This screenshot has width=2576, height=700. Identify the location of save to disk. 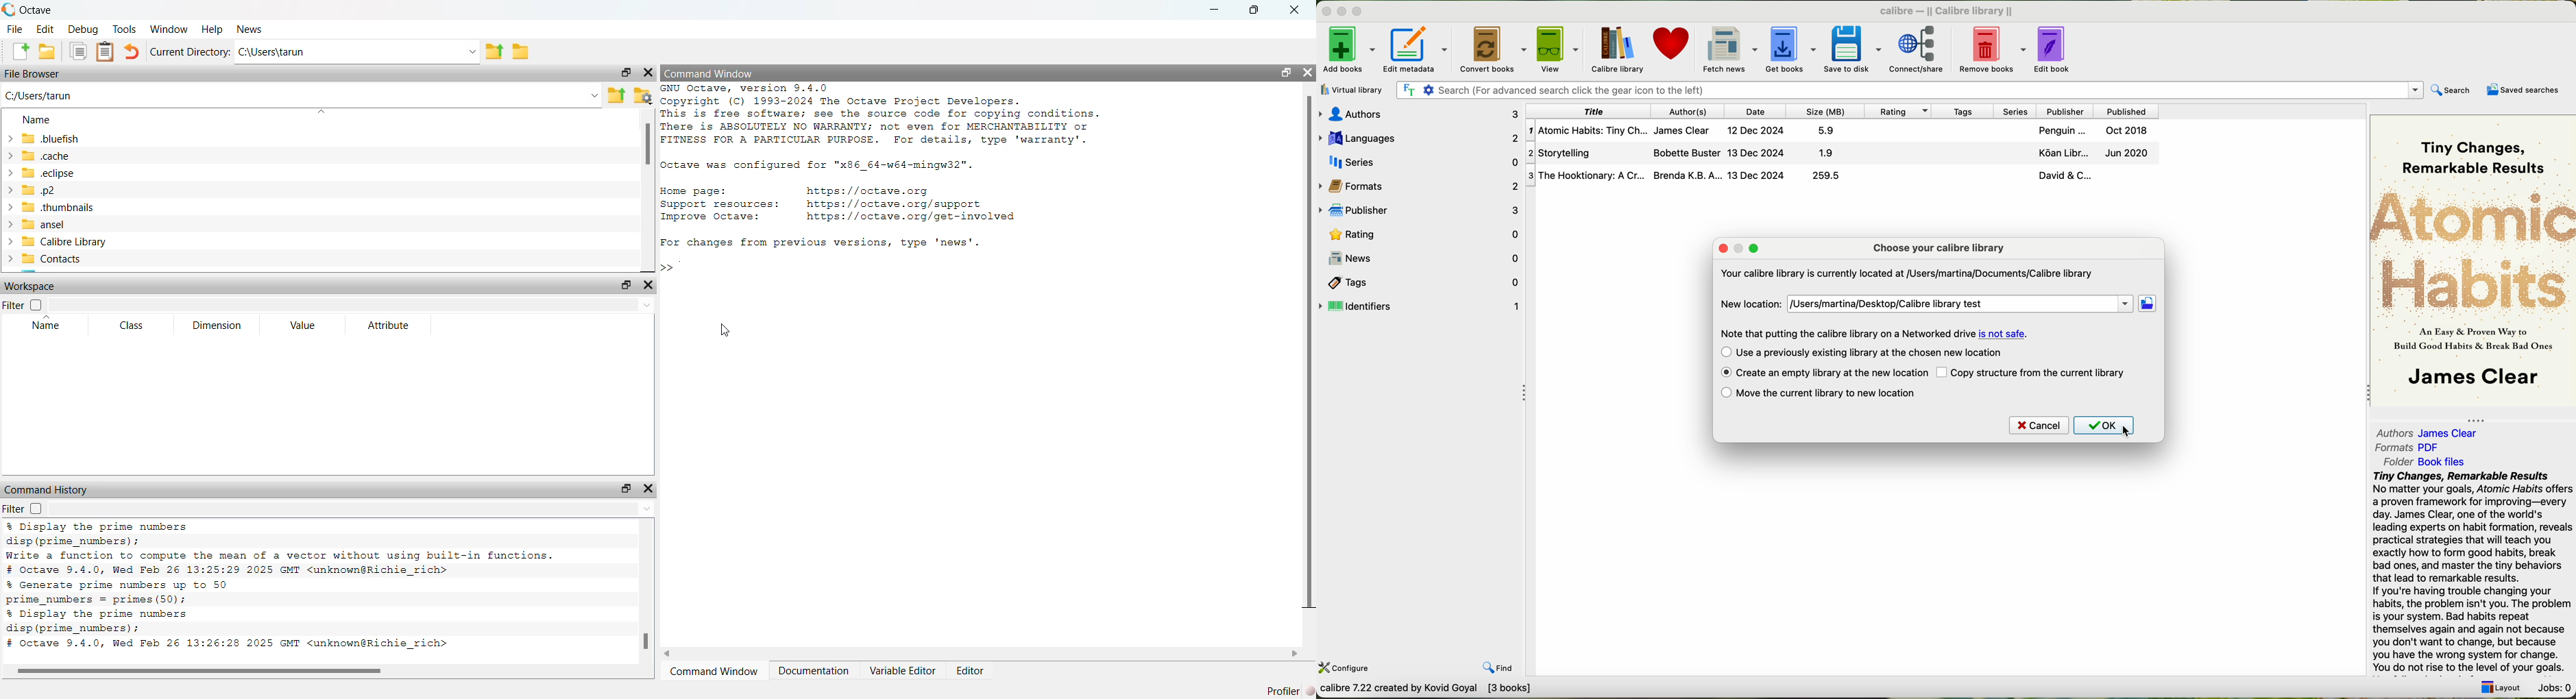
(1853, 48).